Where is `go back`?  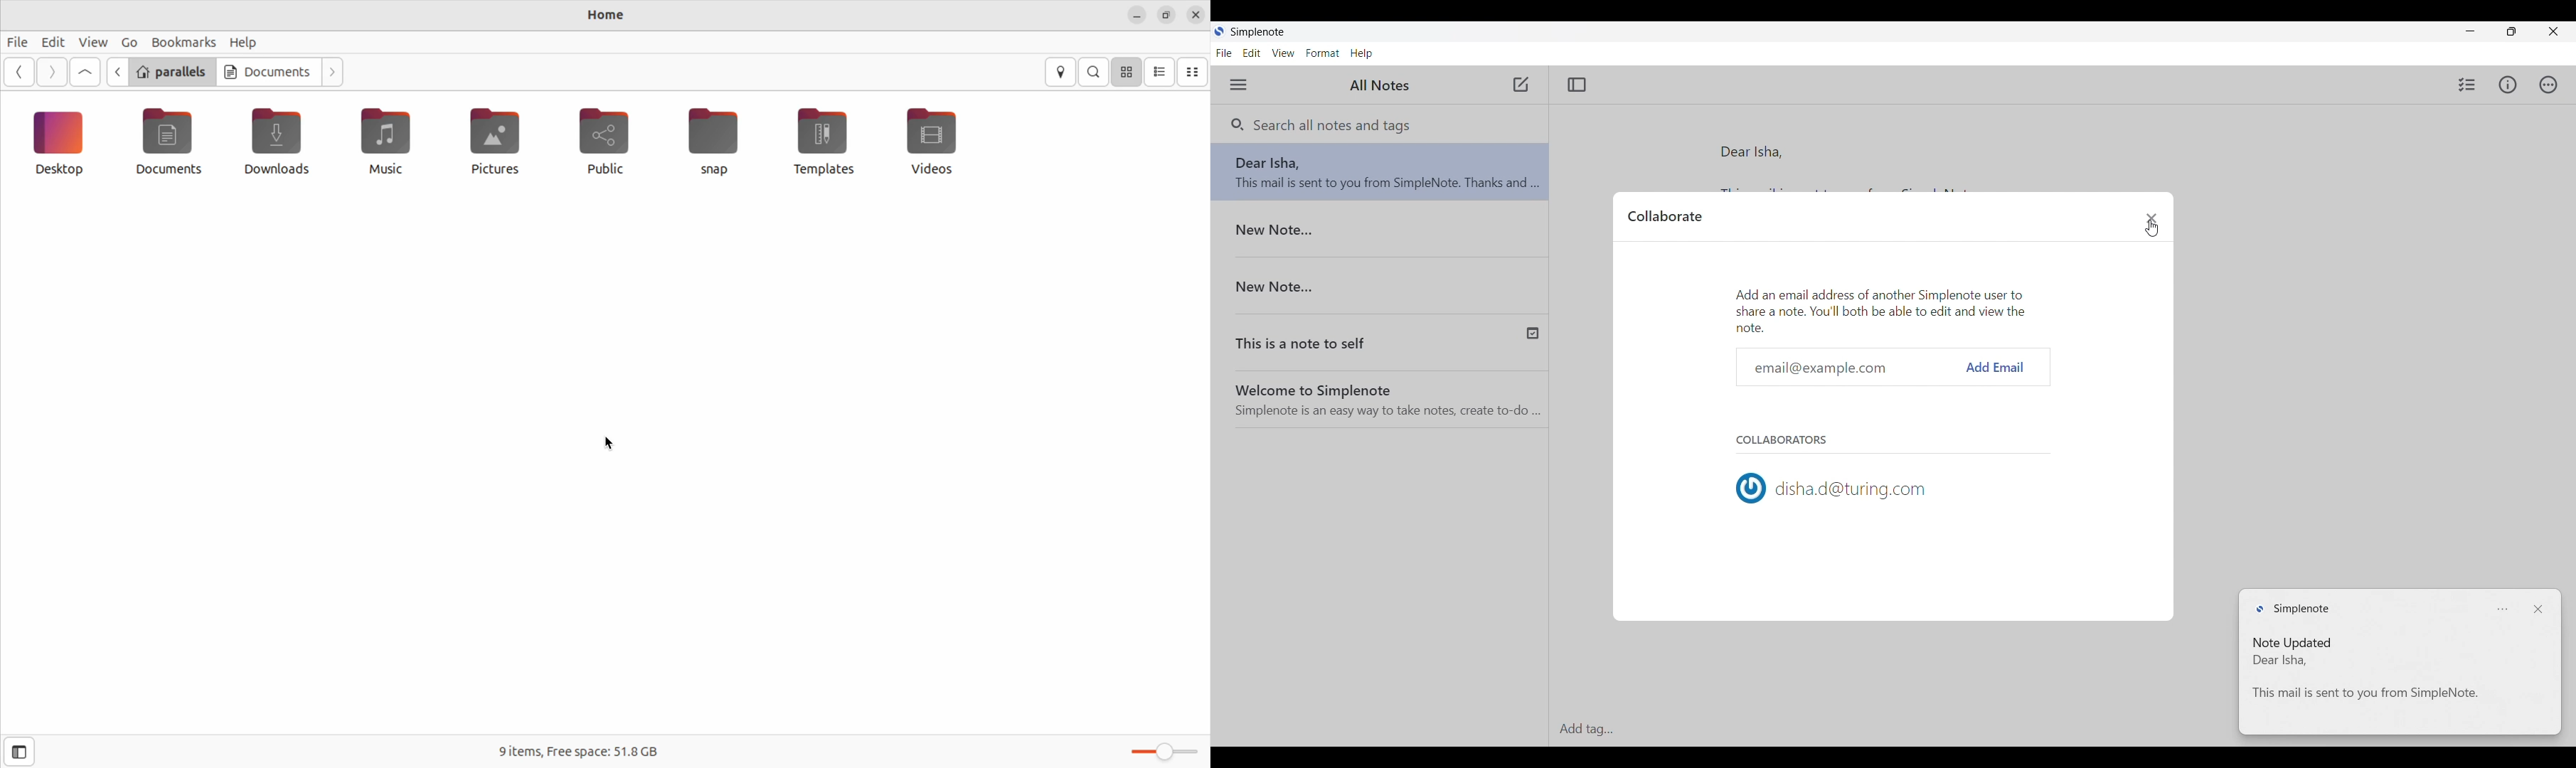 go back is located at coordinates (22, 72).